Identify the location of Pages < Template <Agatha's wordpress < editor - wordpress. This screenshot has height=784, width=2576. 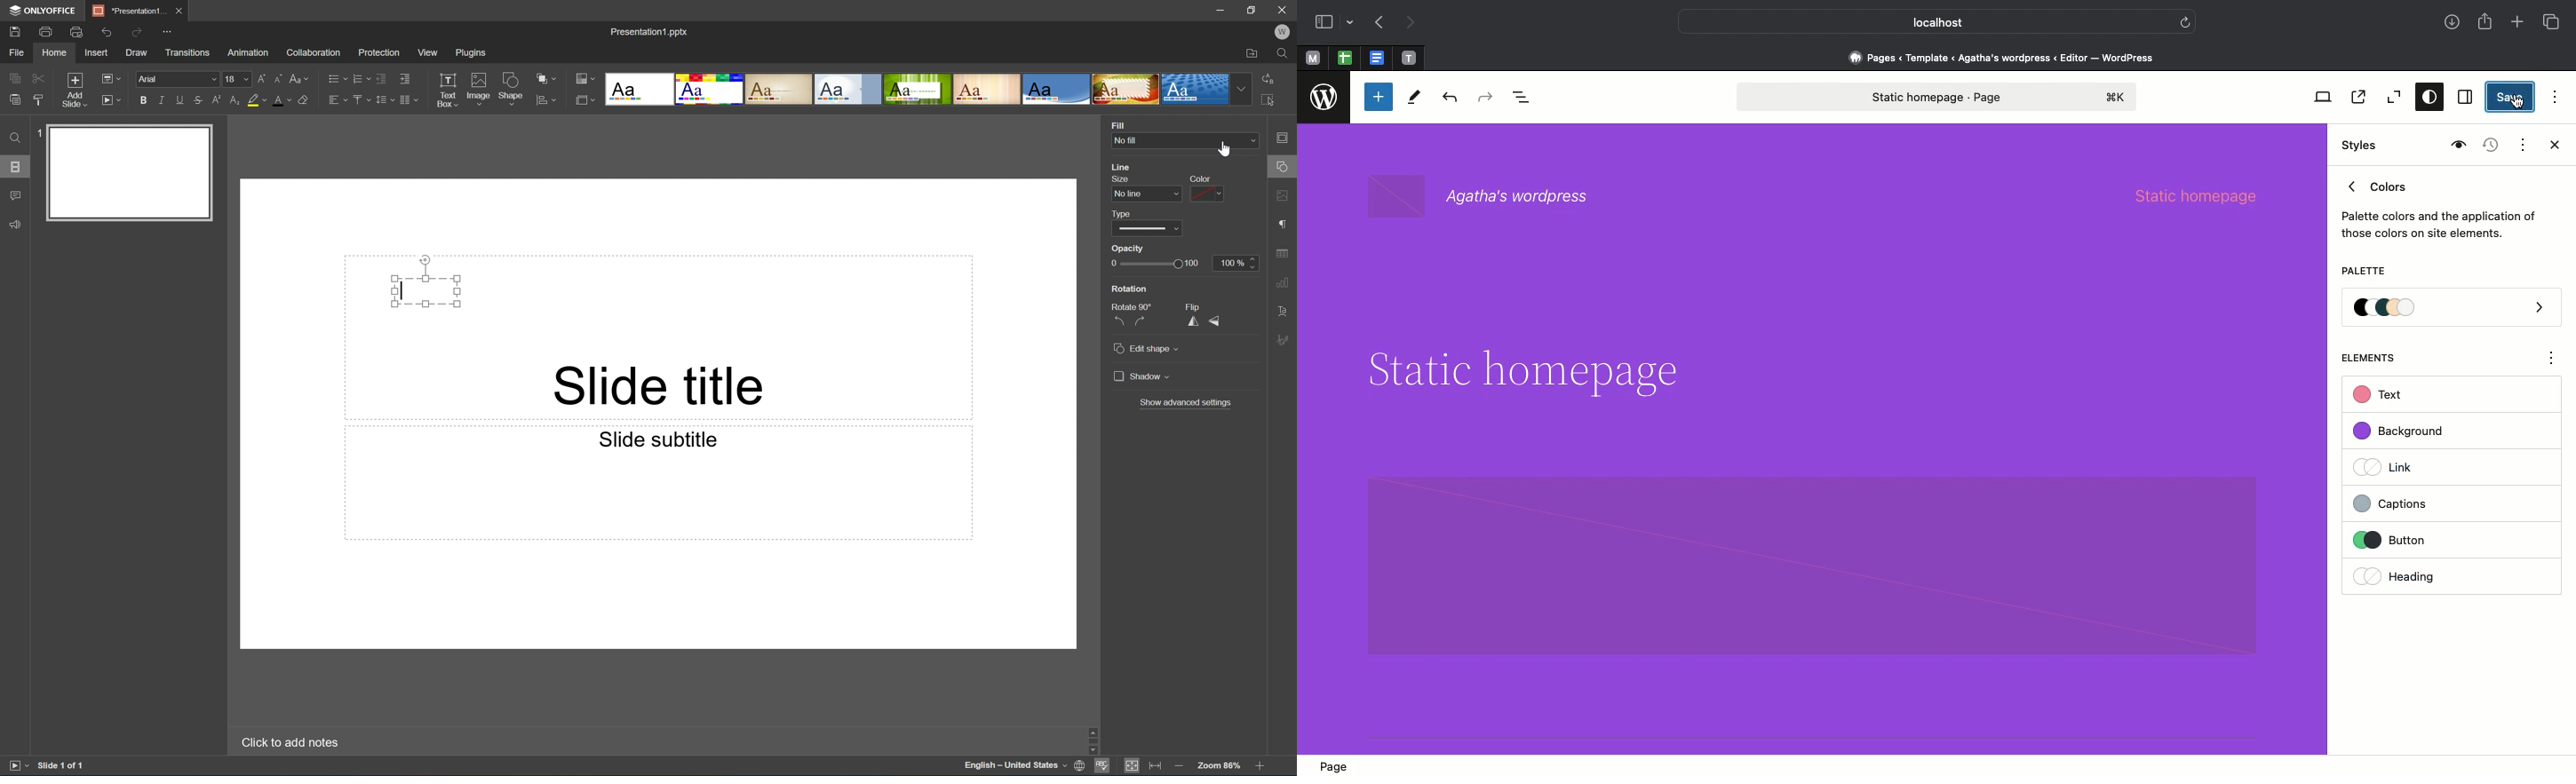
(2008, 57).